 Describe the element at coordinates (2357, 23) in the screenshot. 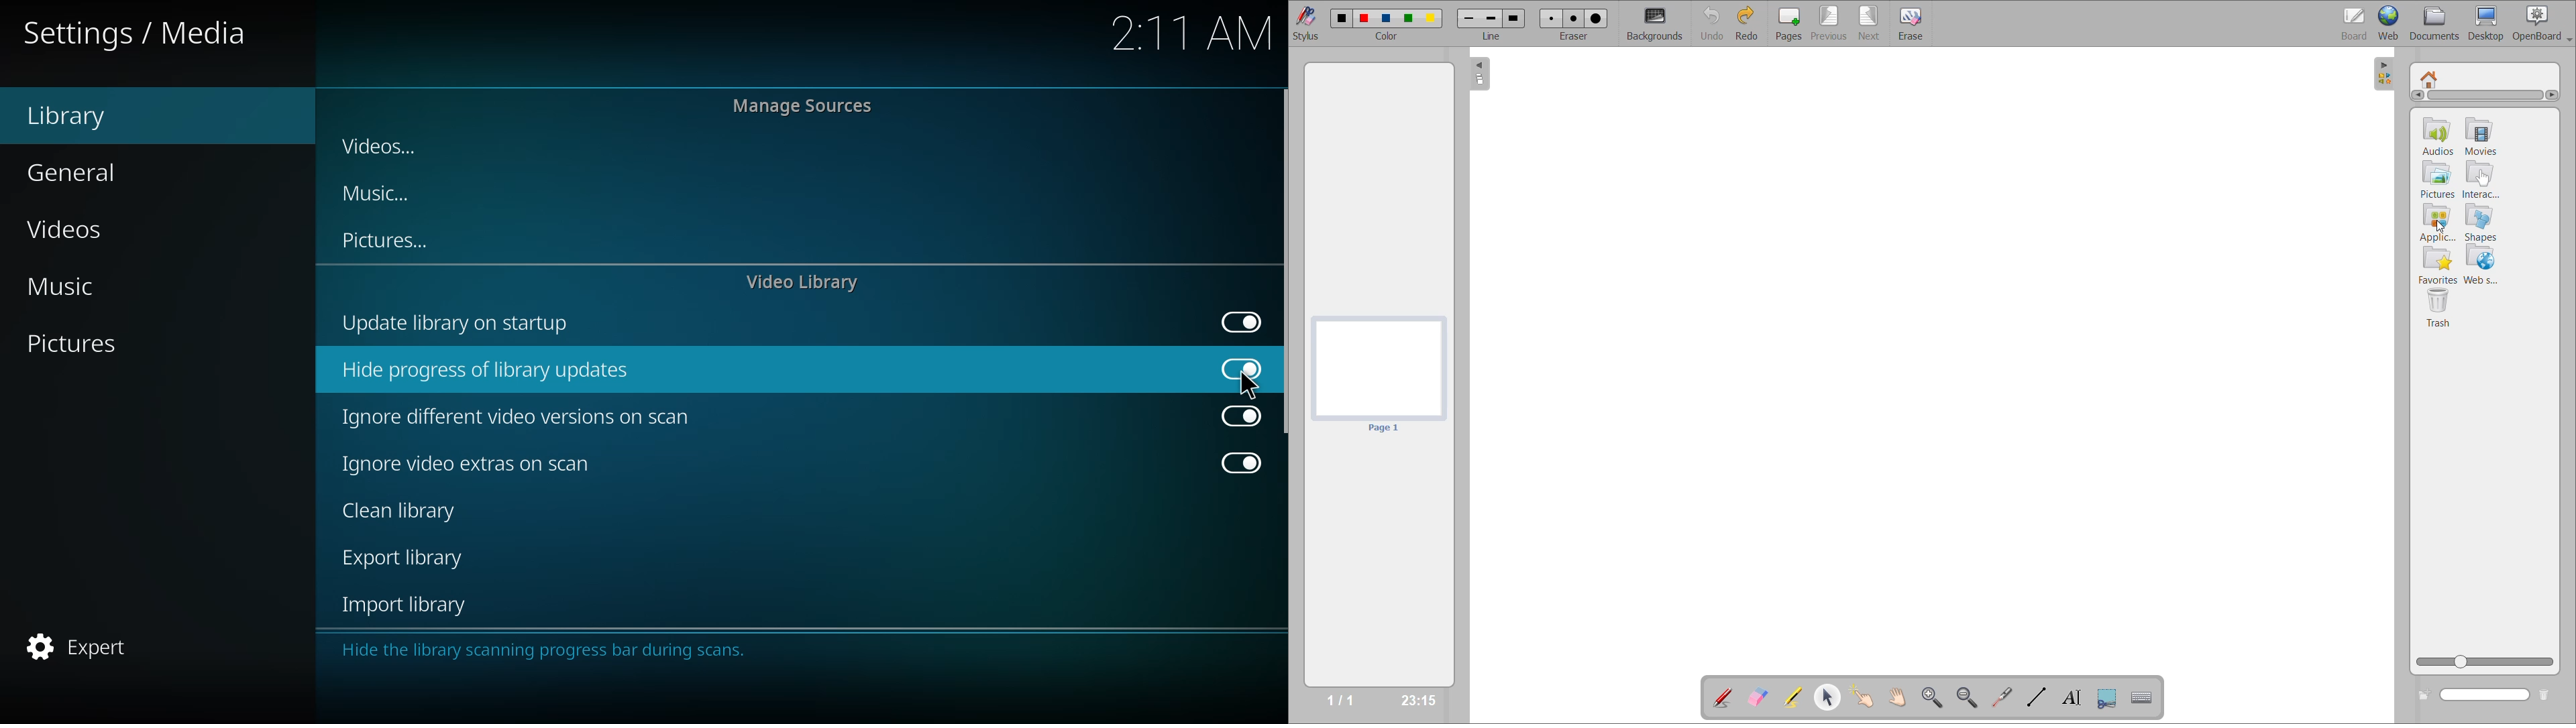

I see `board` at that location.